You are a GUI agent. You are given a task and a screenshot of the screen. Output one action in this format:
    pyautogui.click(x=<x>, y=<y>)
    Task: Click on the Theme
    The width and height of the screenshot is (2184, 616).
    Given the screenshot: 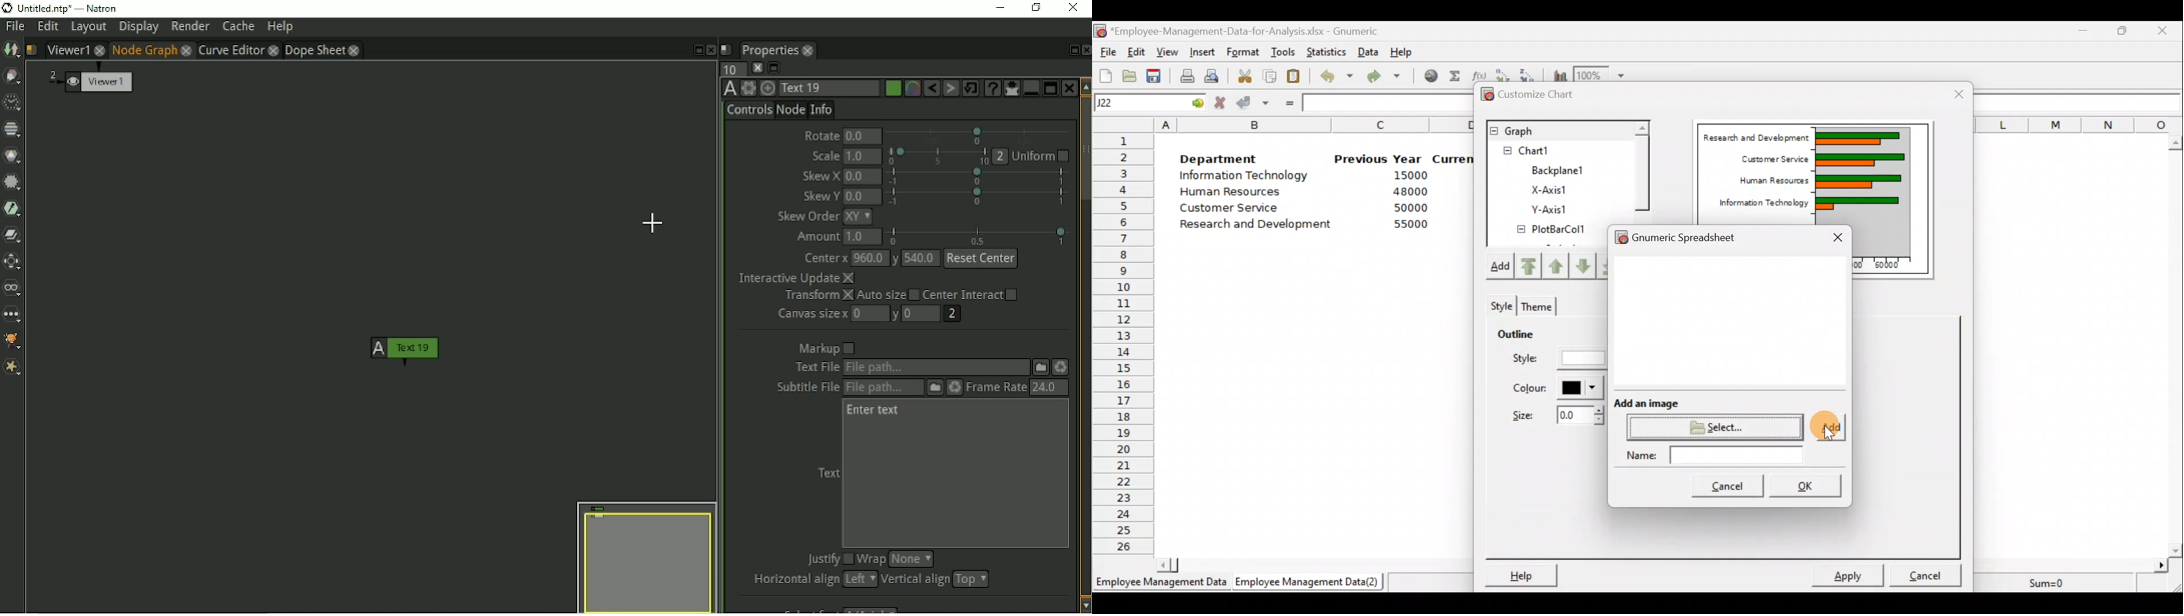 What is the action you would take?
    pyautogui.click(x=1539, y=304)
    